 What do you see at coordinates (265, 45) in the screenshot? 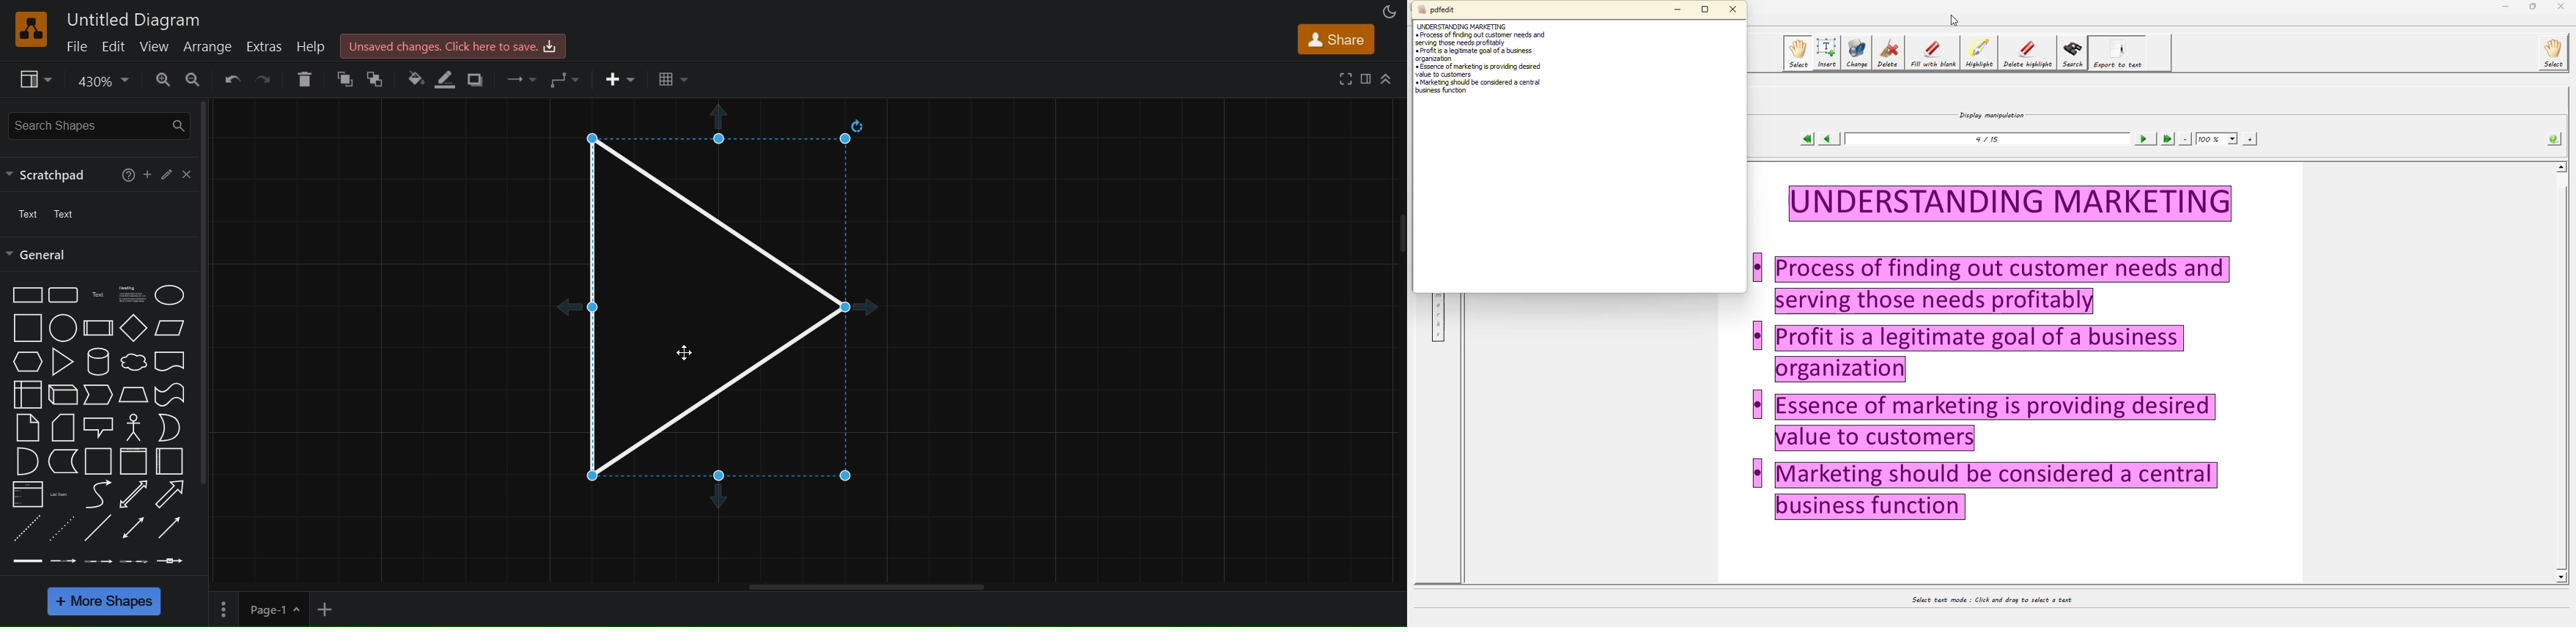
I see `extras` at bounding box center [265, 45].